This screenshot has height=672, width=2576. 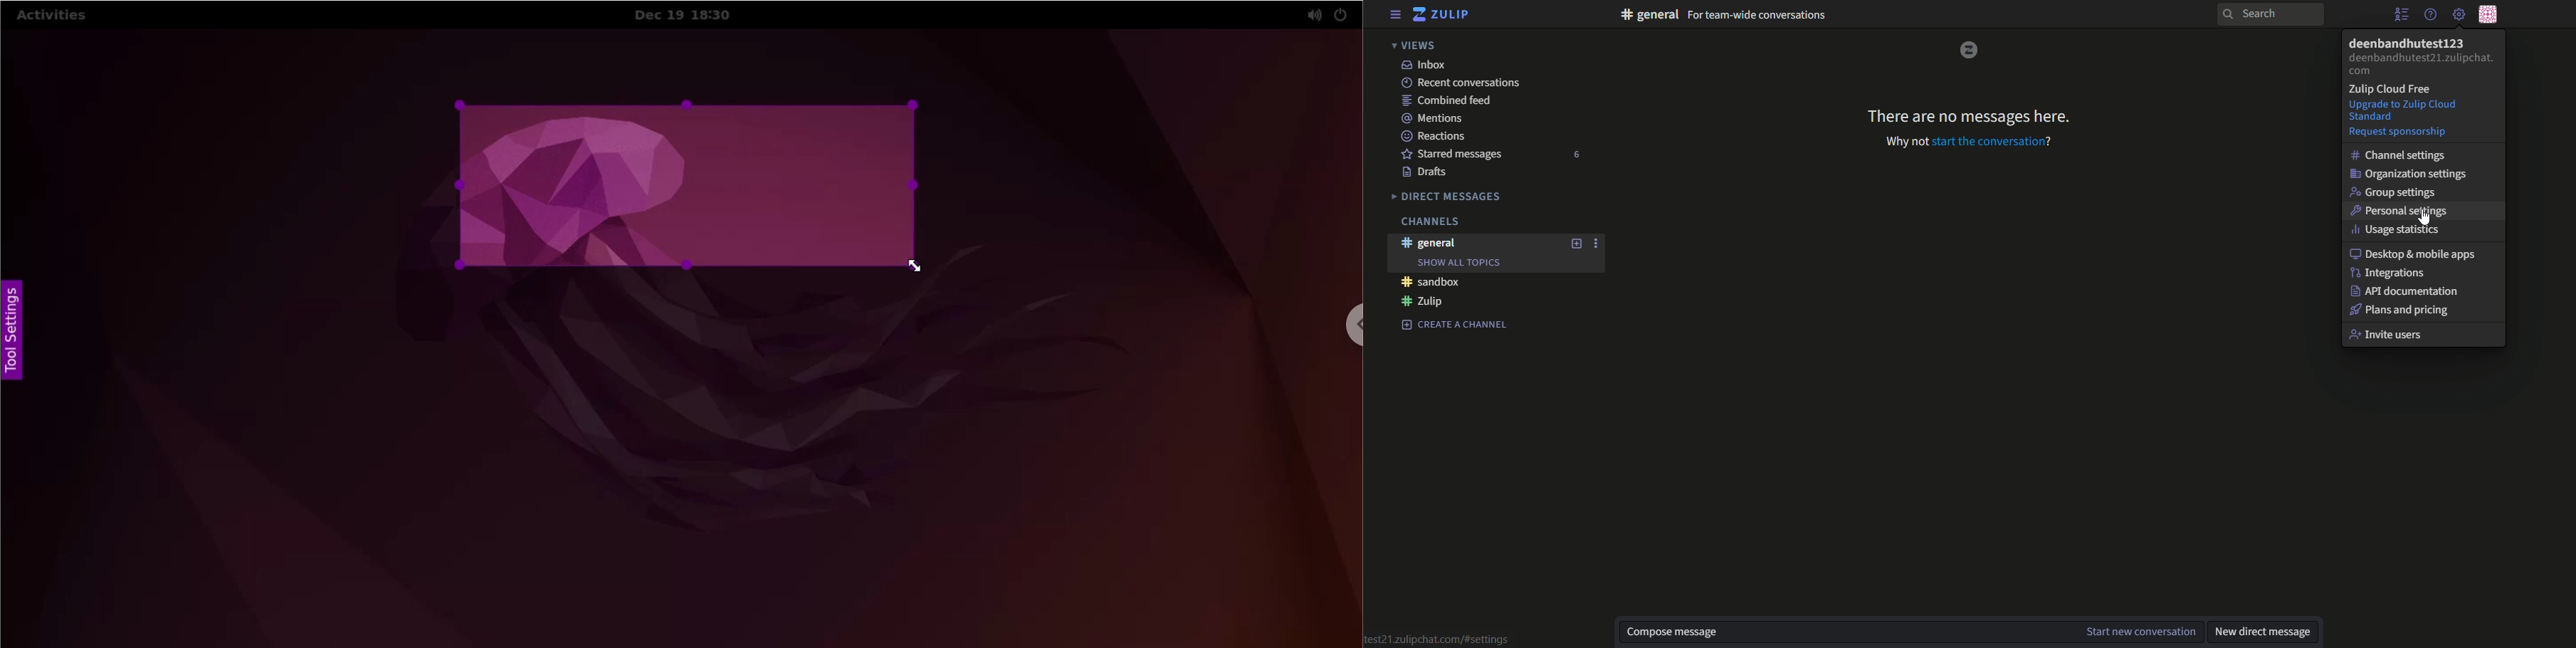 I want to click on start the conversation?, so click(x=1994, y=142).